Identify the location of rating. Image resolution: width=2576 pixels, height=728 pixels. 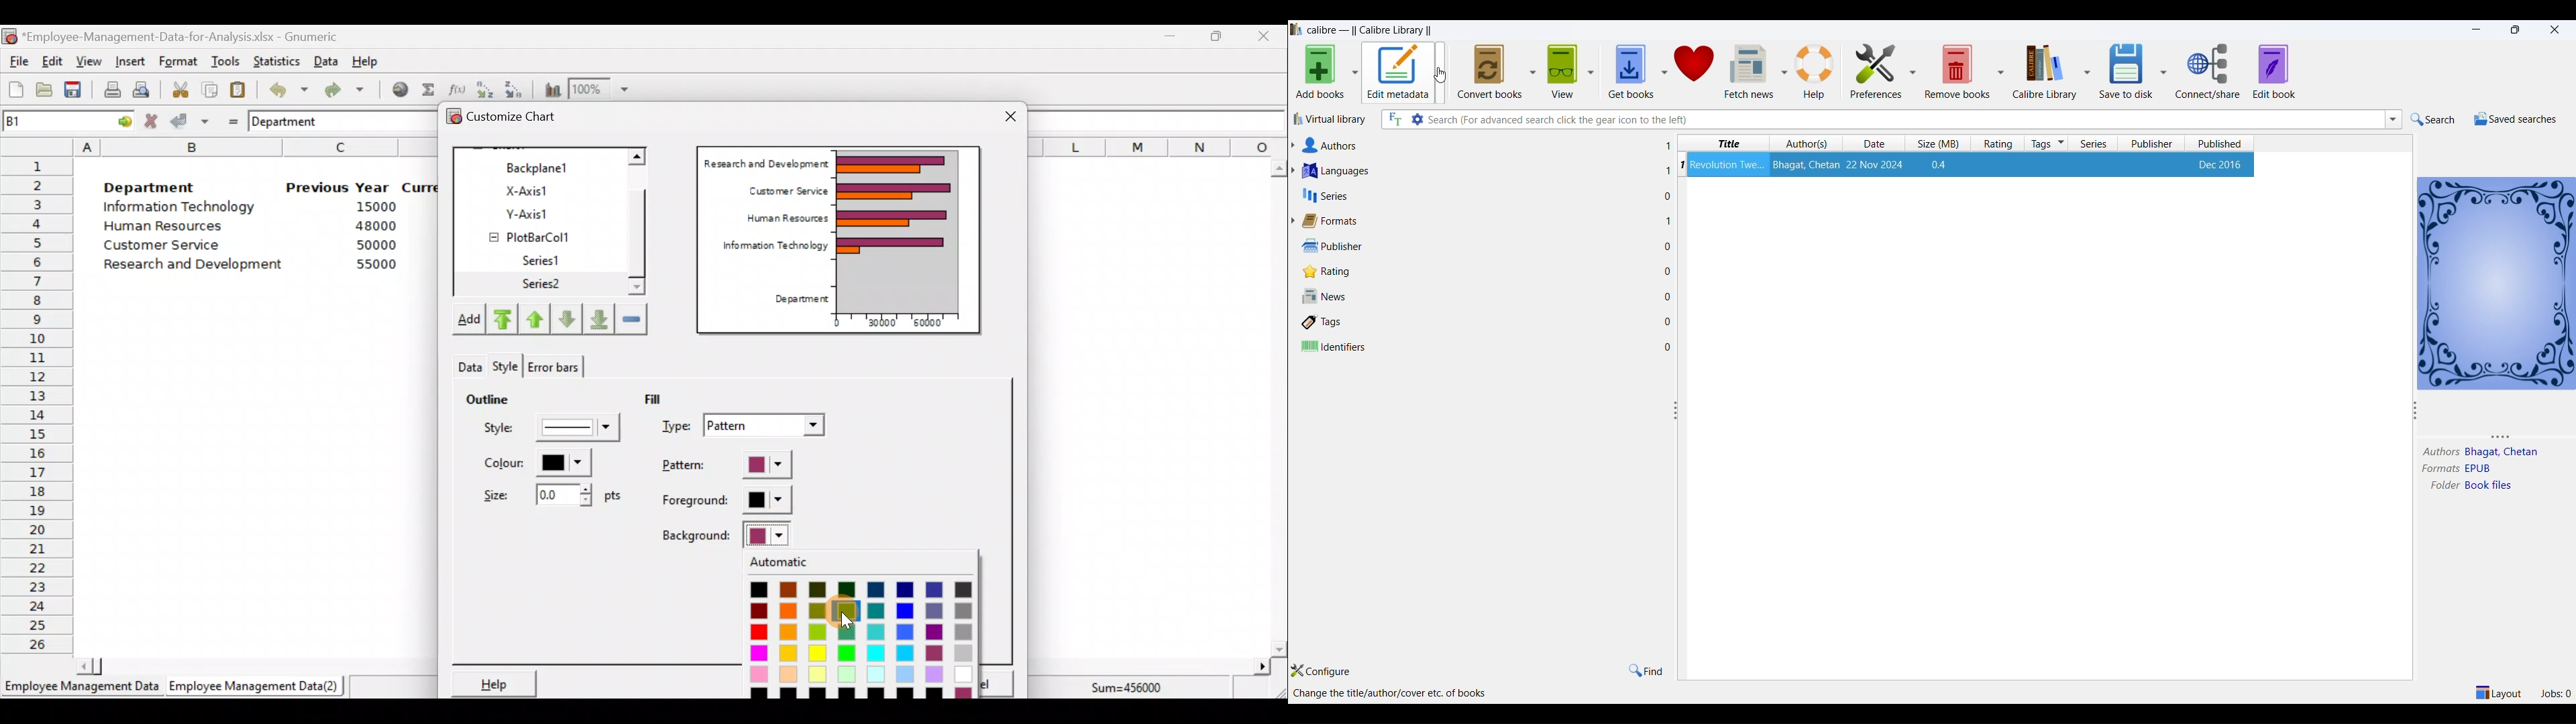
(1324, 272).